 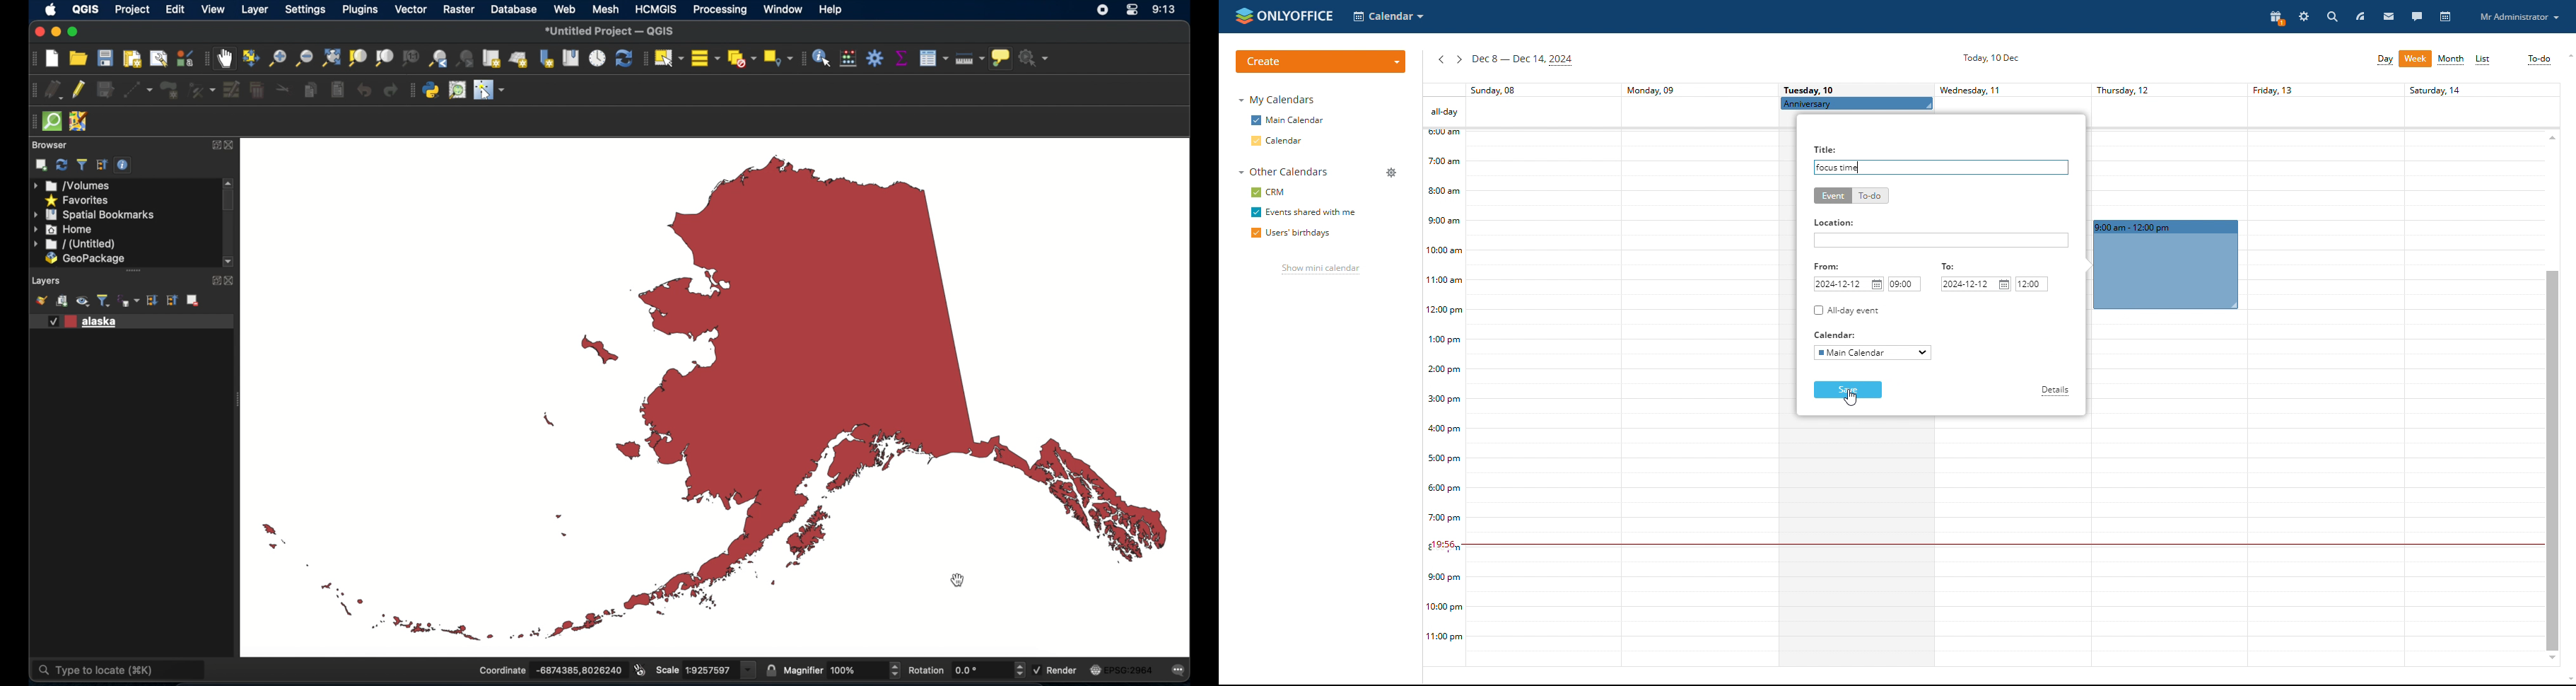 I want to click on collapse all, so click(x=102, y=165).